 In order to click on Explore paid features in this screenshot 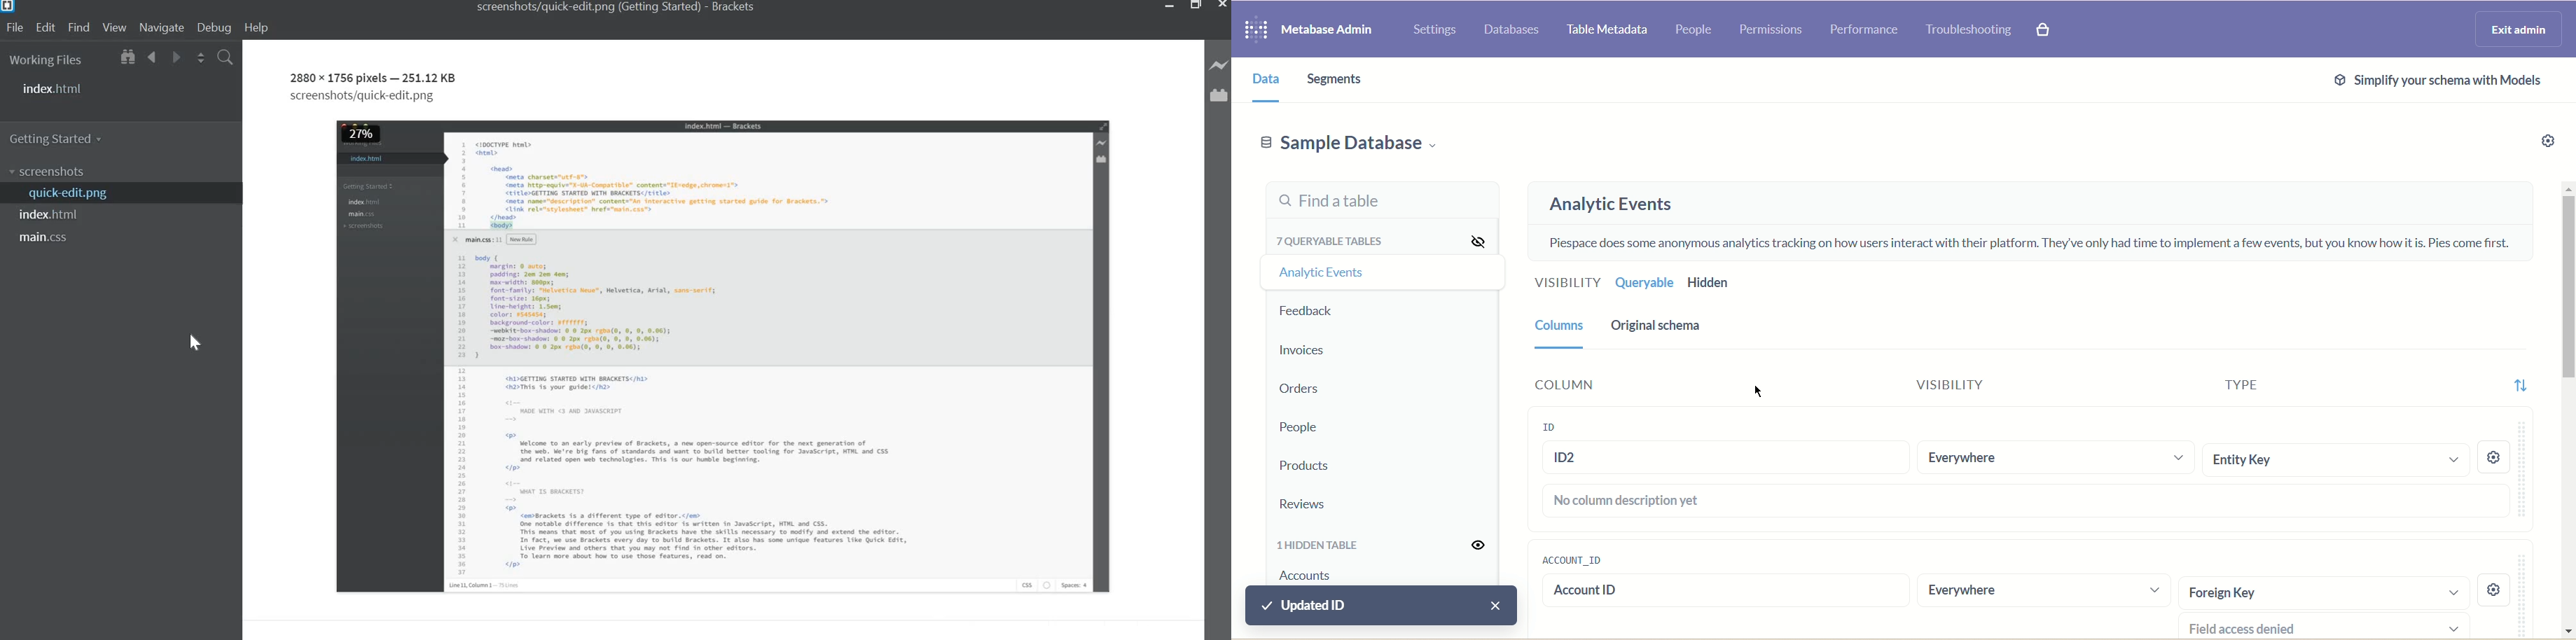, I will do `click(2044, 31)`.